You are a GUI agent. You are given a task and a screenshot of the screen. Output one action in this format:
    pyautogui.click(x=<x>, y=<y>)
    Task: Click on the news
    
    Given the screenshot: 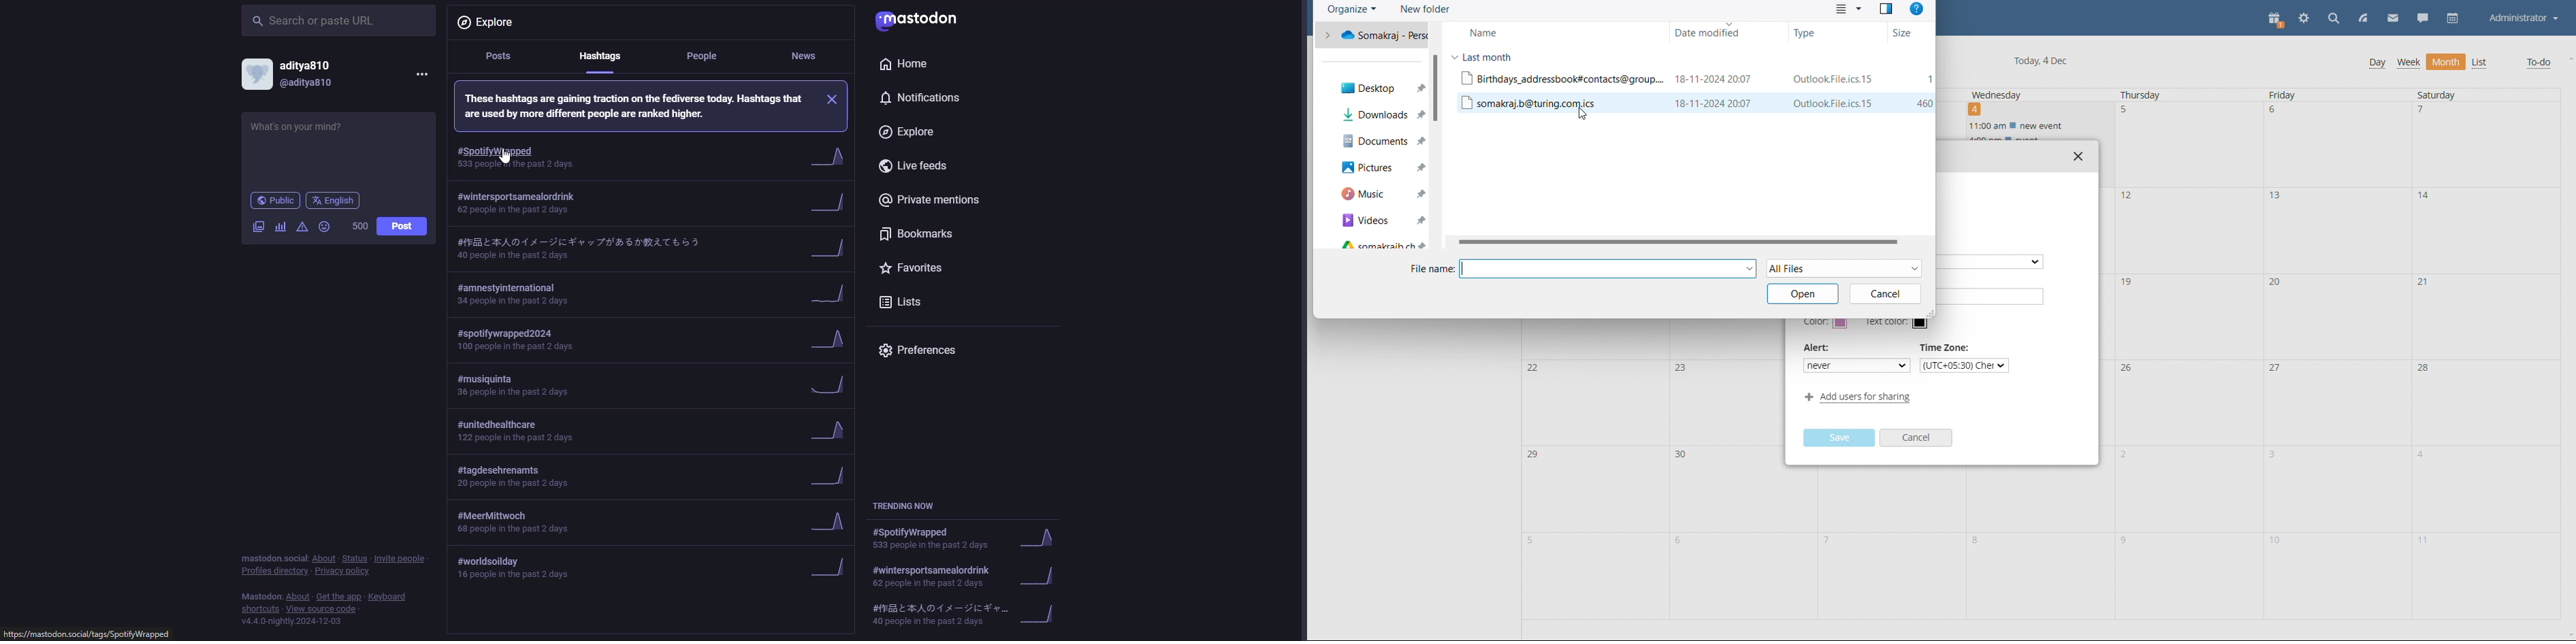 What is the action you would take?
    pyautogui.click(x=814, y=56)
    